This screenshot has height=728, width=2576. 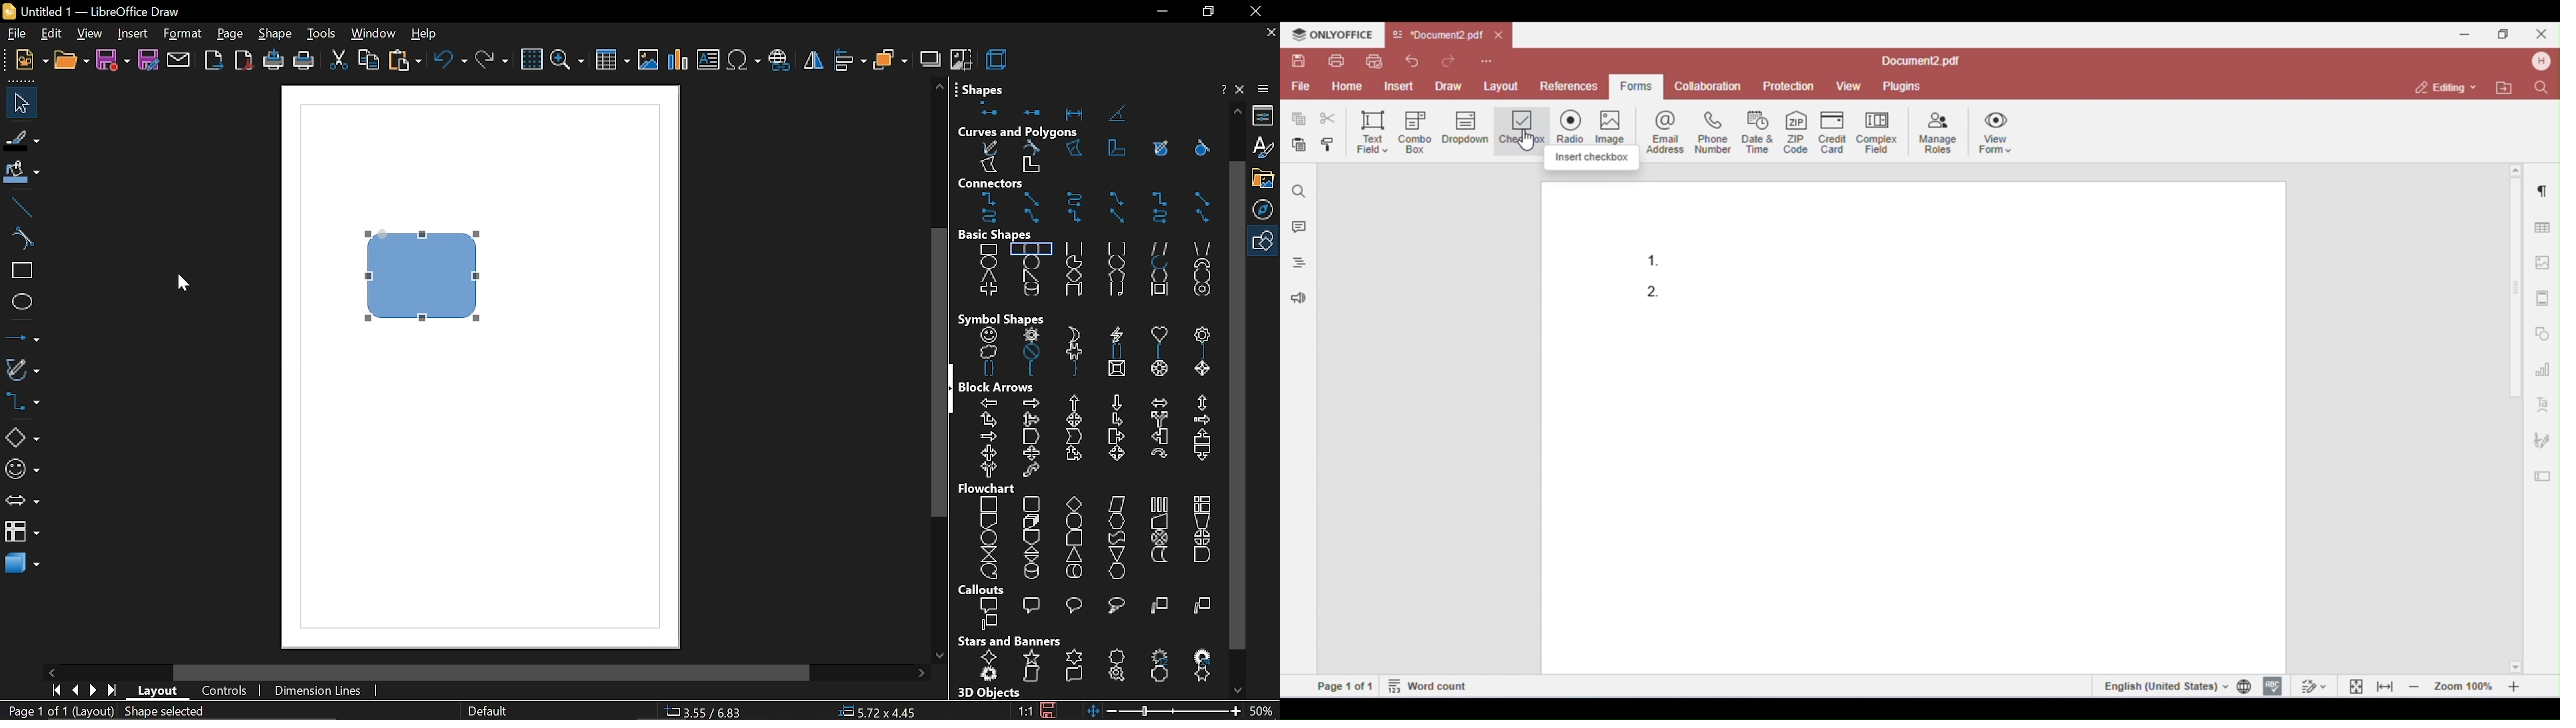 I want to click on symbol shapes, so click(x=1093, y=354).